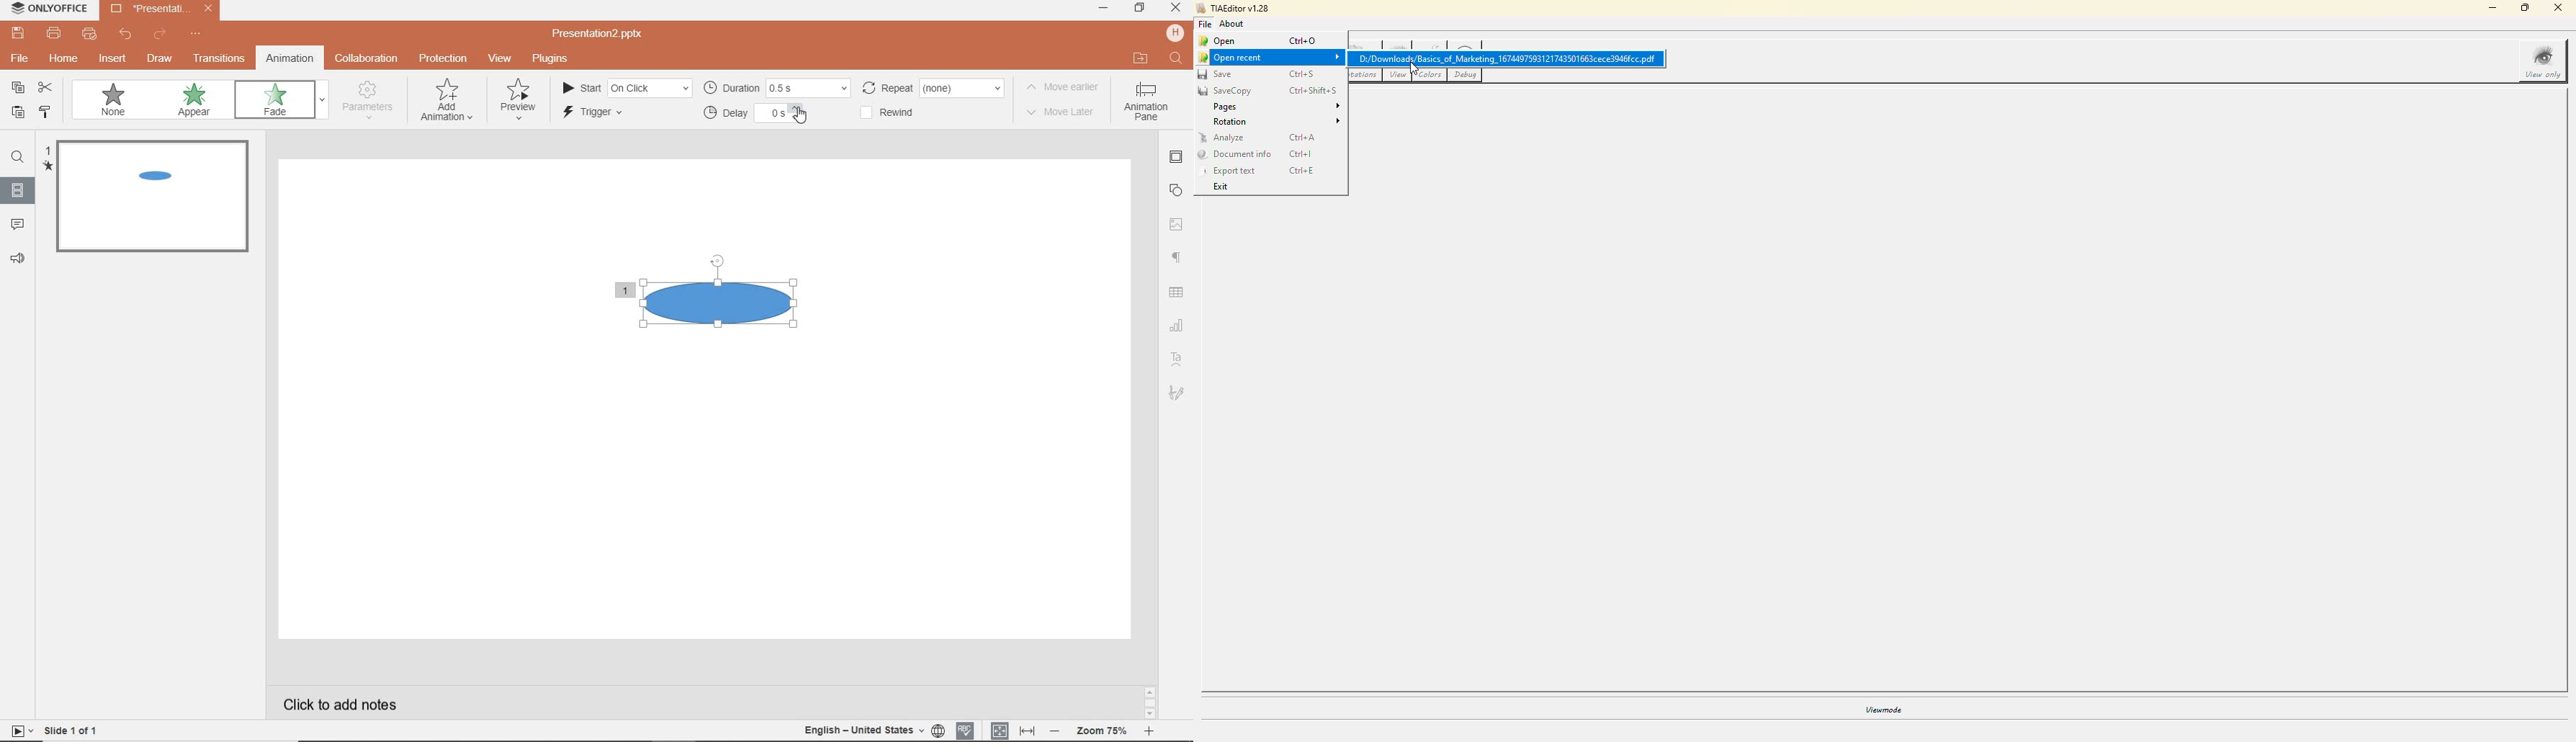 The width and height of the screenshot is (2576, 756). I want to click on textart, so click(1178, 360).